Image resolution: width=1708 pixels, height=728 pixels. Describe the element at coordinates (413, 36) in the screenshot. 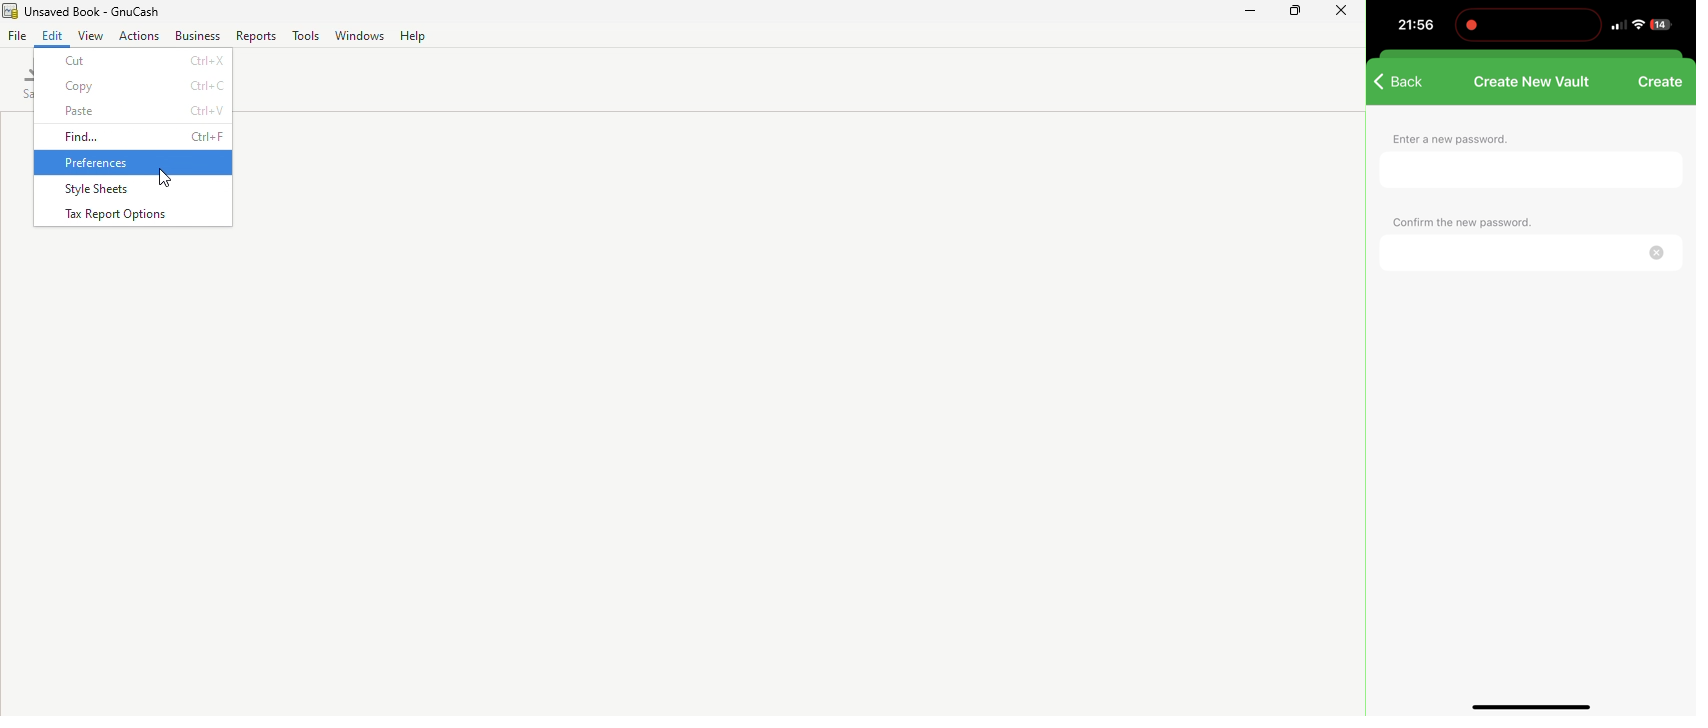

I see `Help` at that location.